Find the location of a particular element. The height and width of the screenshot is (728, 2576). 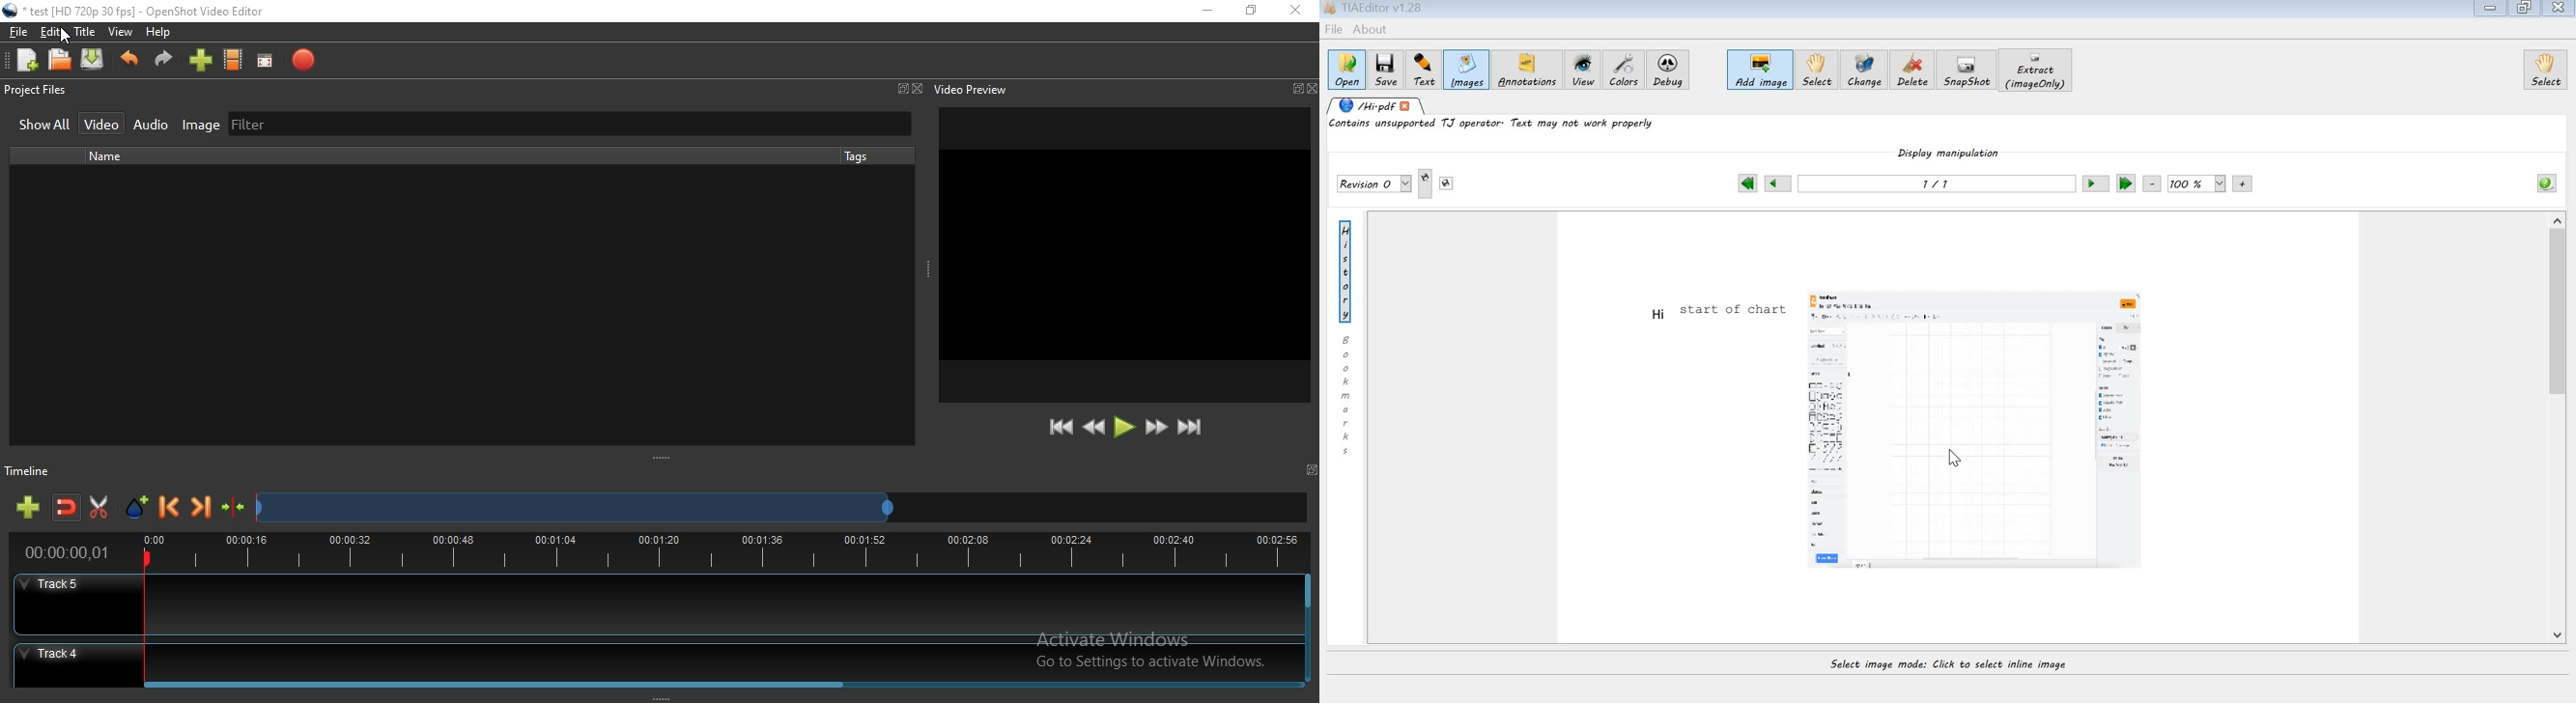

Openshot Desktop icon is located at coordinates (11, 11).